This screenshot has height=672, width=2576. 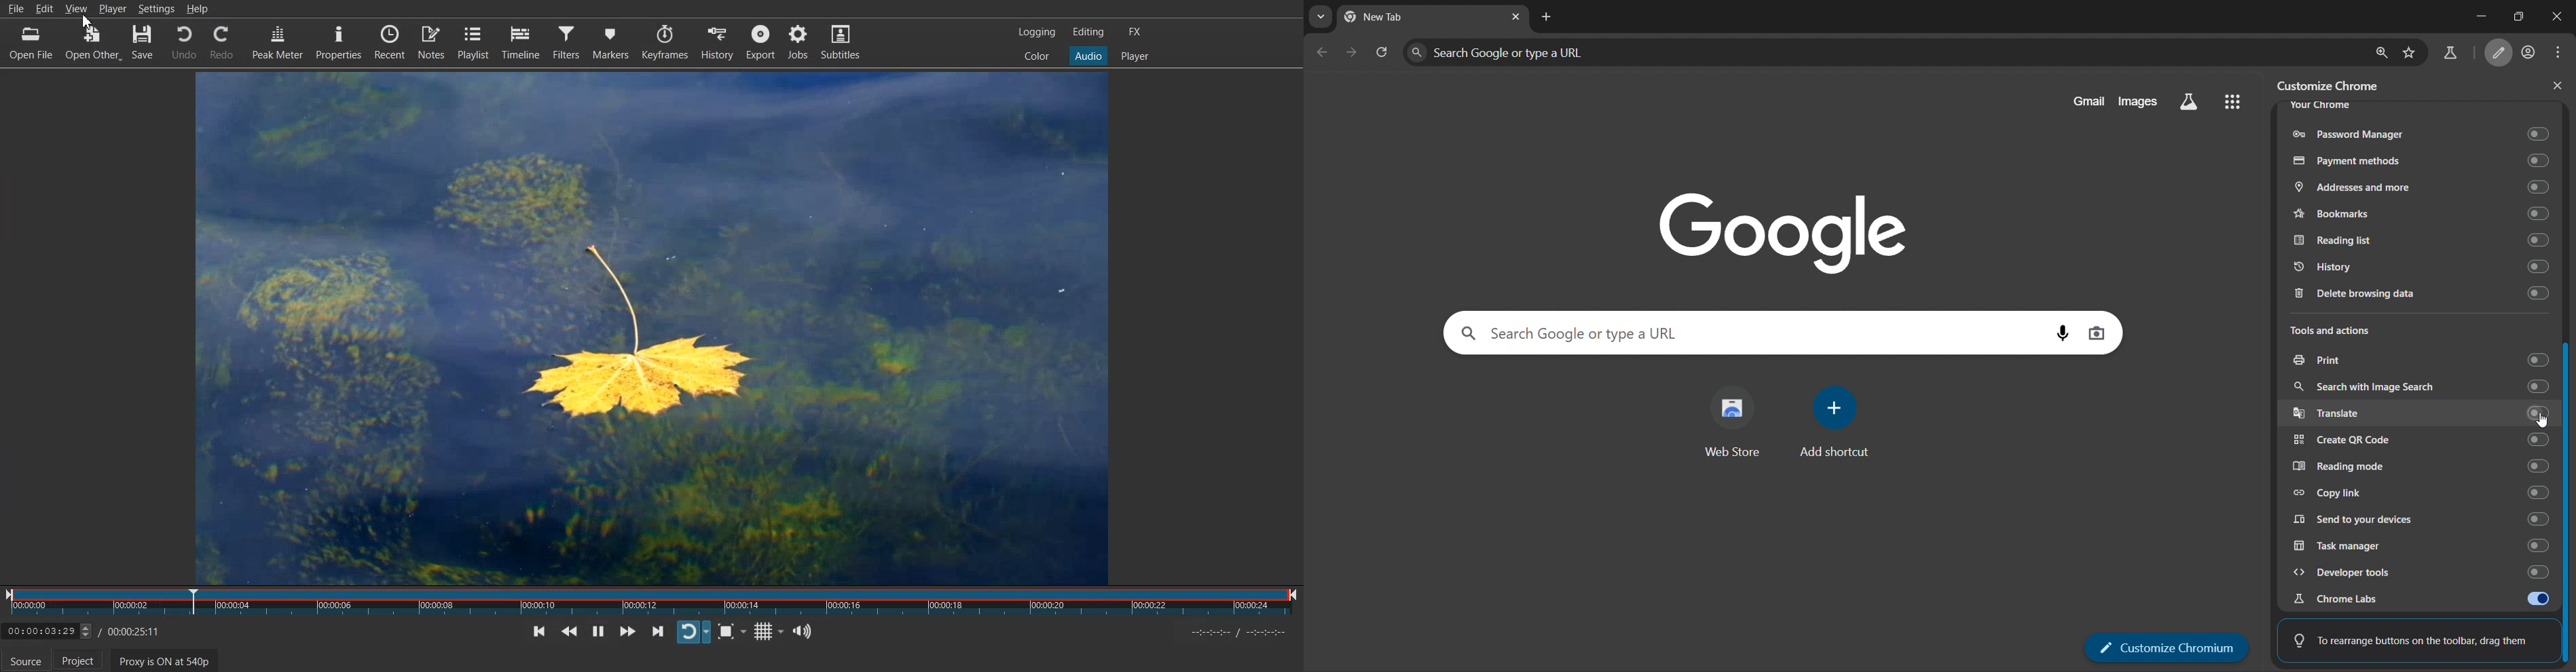 I want to click on Play quickly forwards, so click(x=628, y=631).